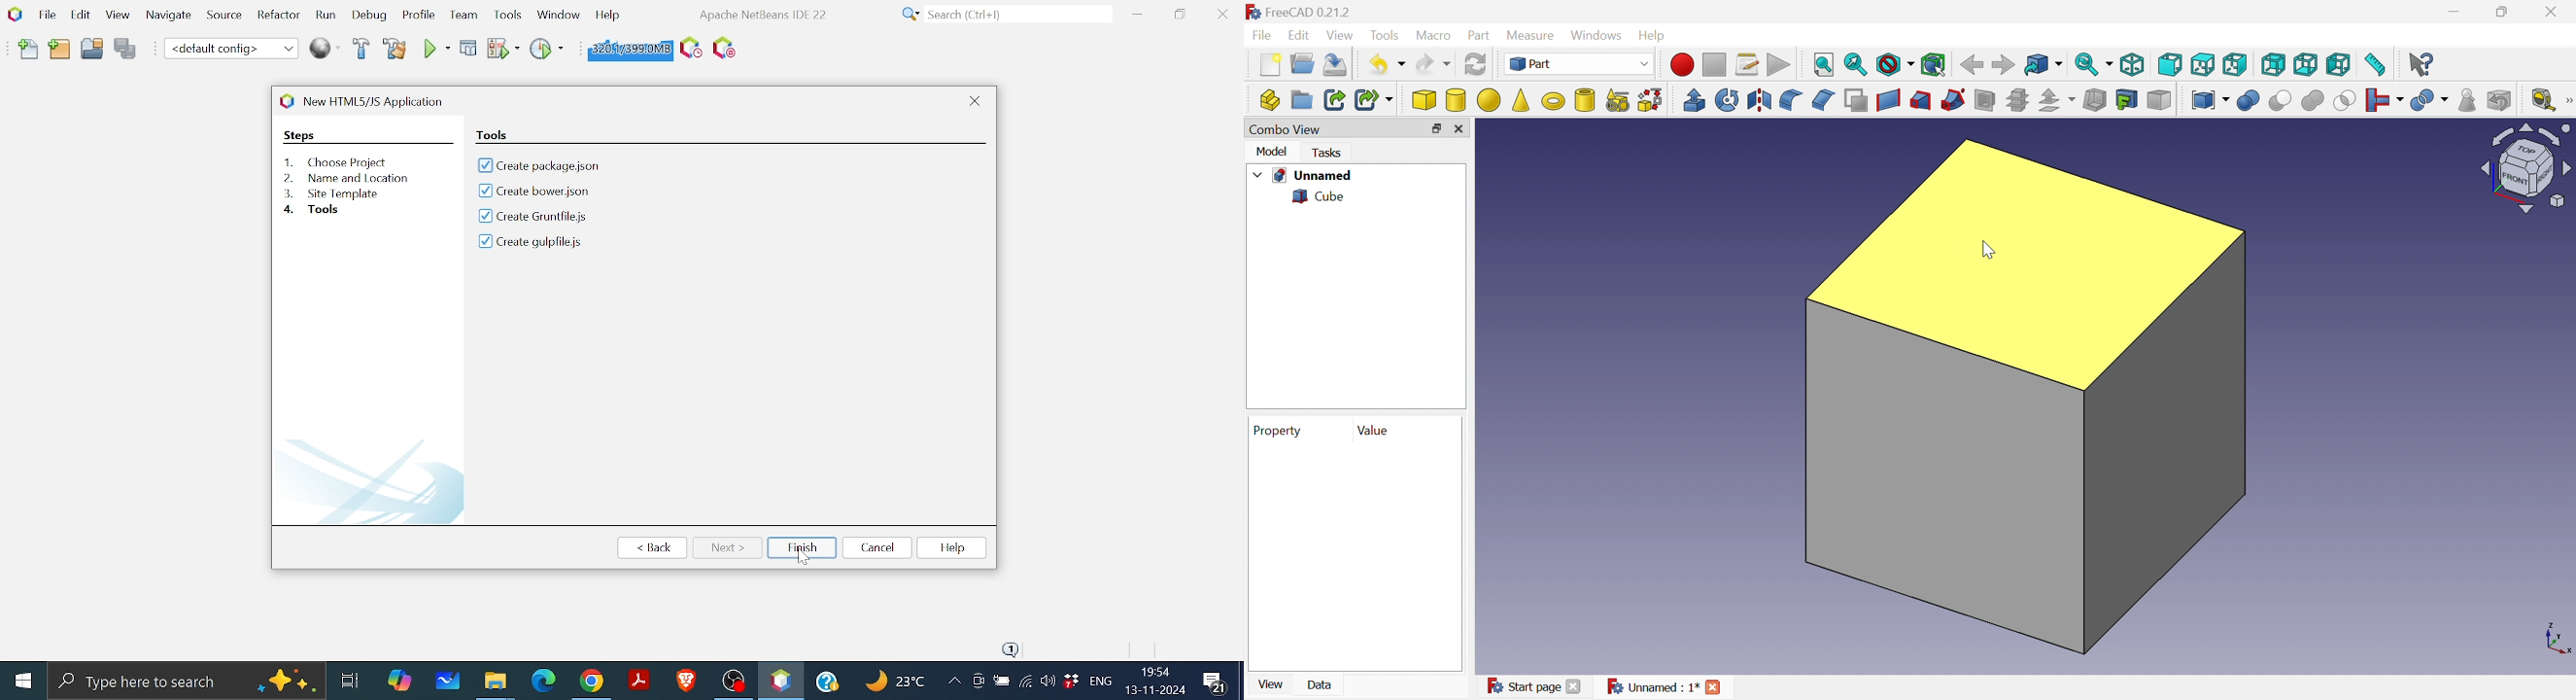 Image resolution: width=2576 pixels, height=700 pixels. I want to click on Cube, so click(1423, 100).